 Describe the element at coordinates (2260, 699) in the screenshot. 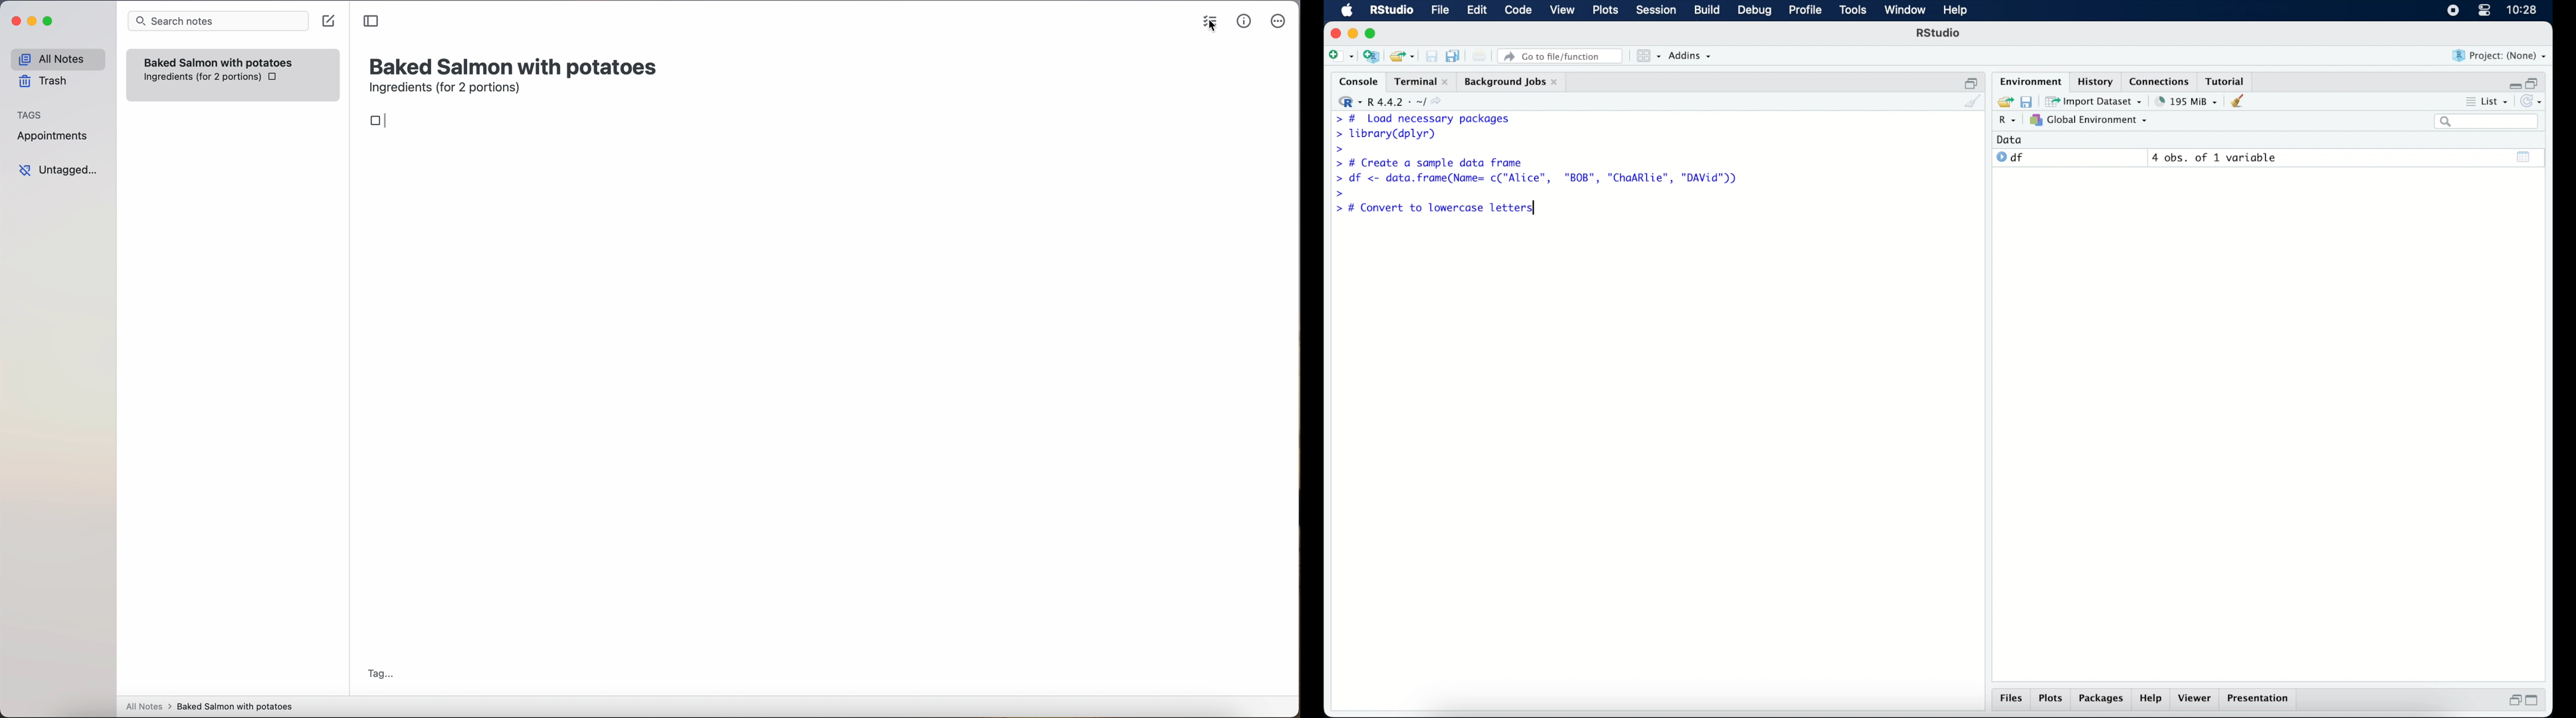

I see `presentation` at that location.